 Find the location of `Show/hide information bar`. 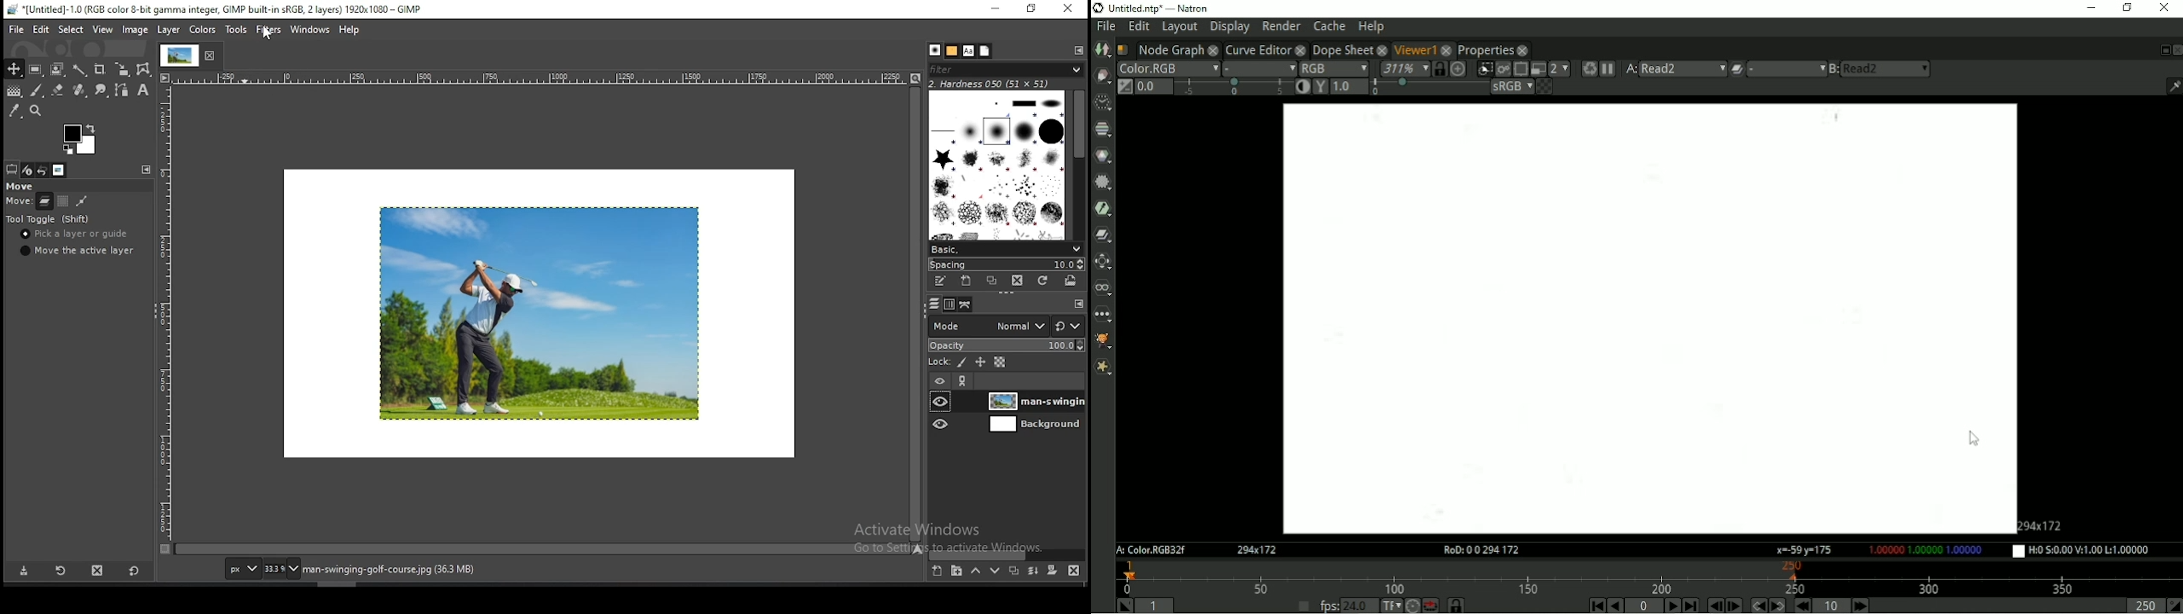

Show/hide information bar is located at coordinates (2173, 86).